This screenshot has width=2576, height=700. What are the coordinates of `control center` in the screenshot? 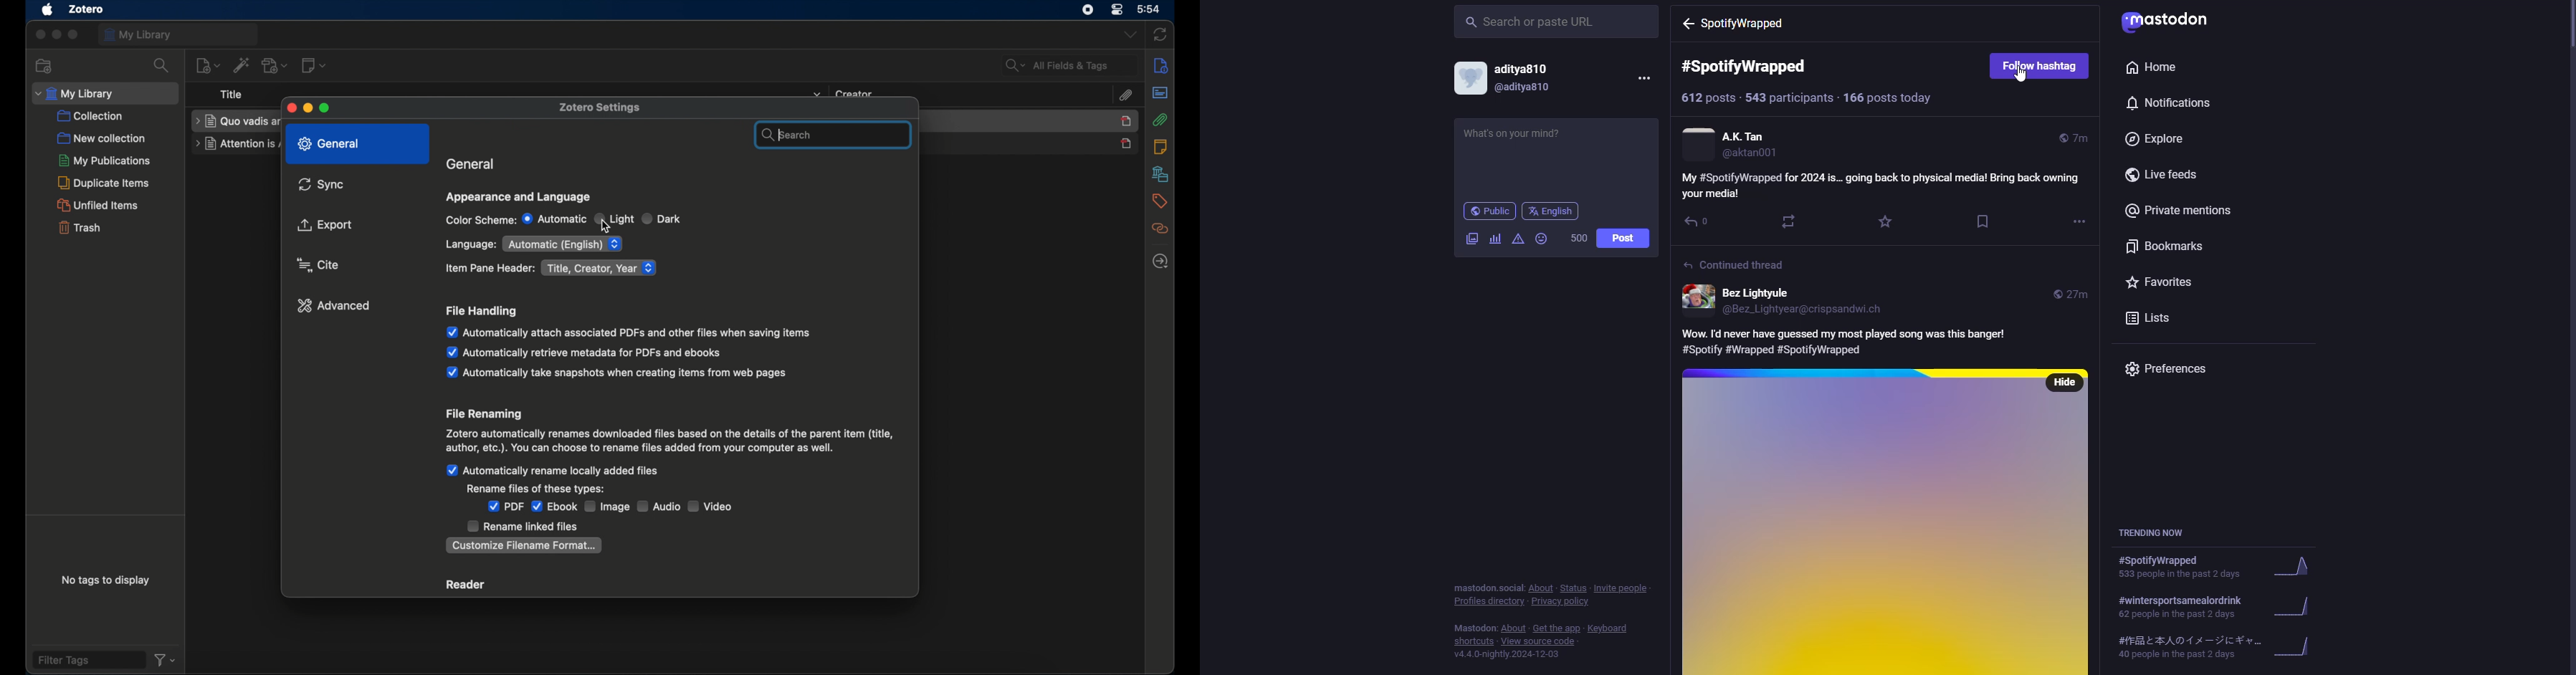 It's located at (1087, 10).